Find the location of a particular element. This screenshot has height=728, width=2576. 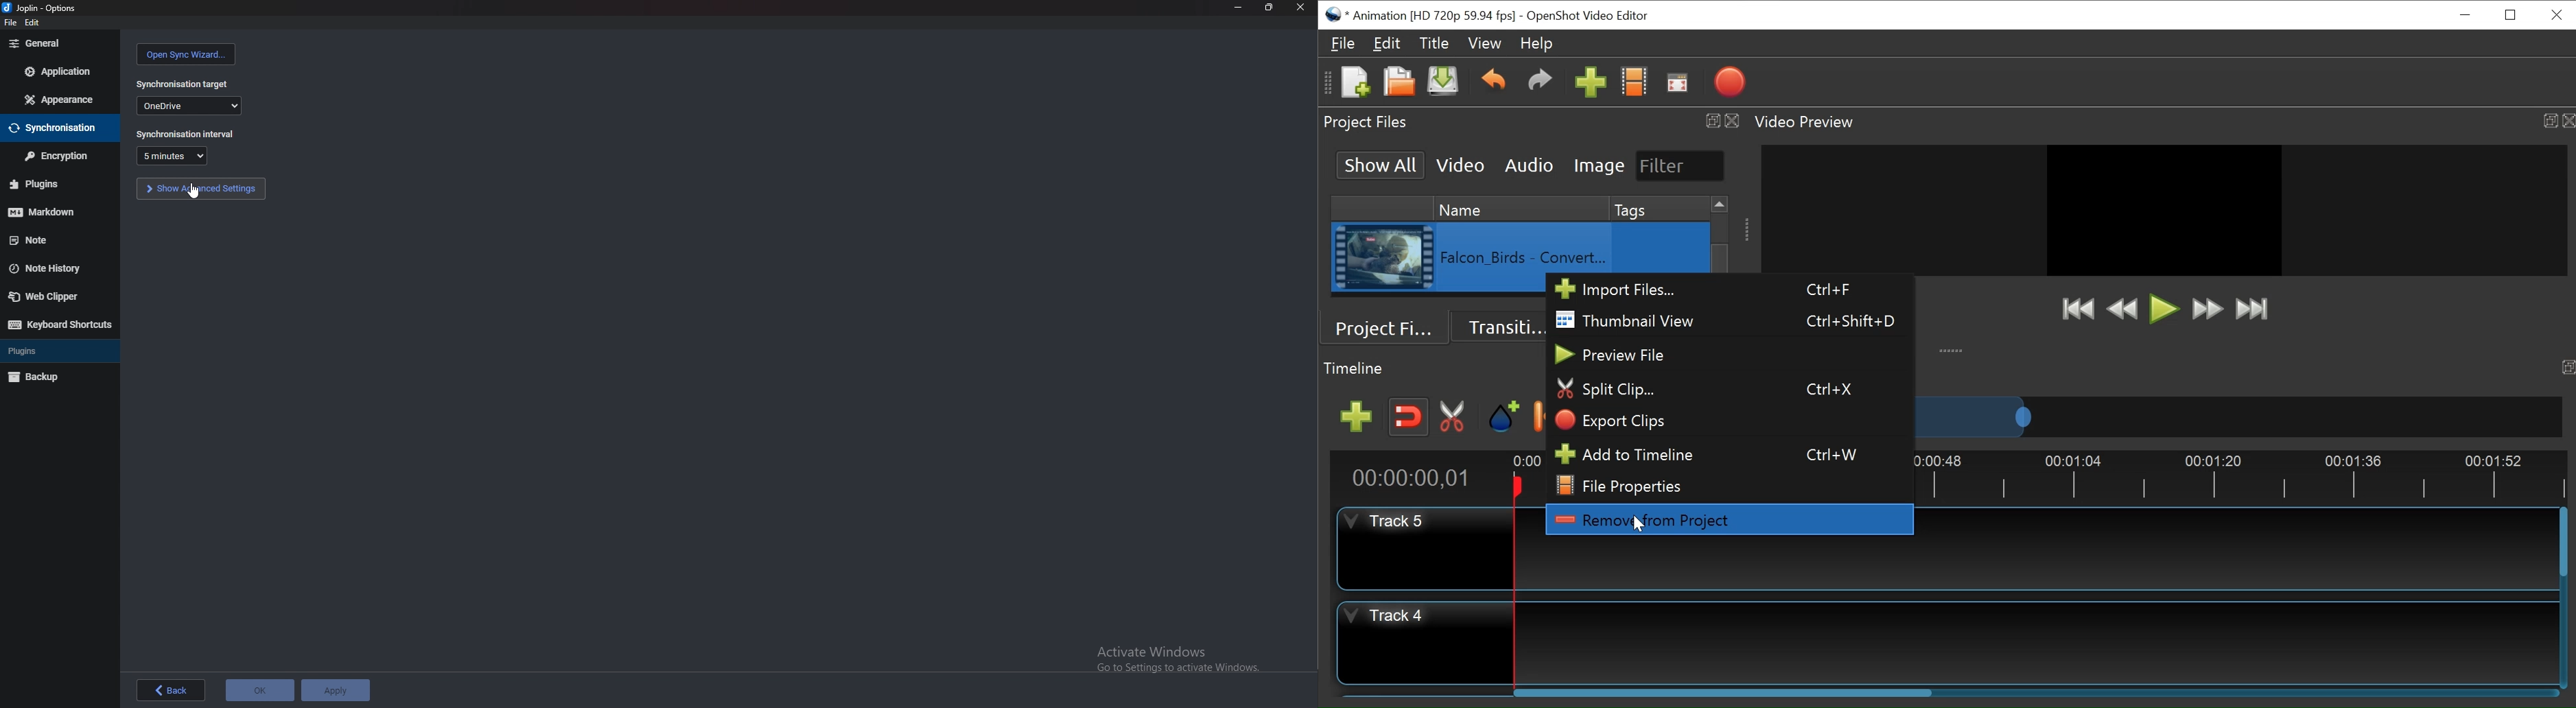

plugins is located at coordinates (52, 186).